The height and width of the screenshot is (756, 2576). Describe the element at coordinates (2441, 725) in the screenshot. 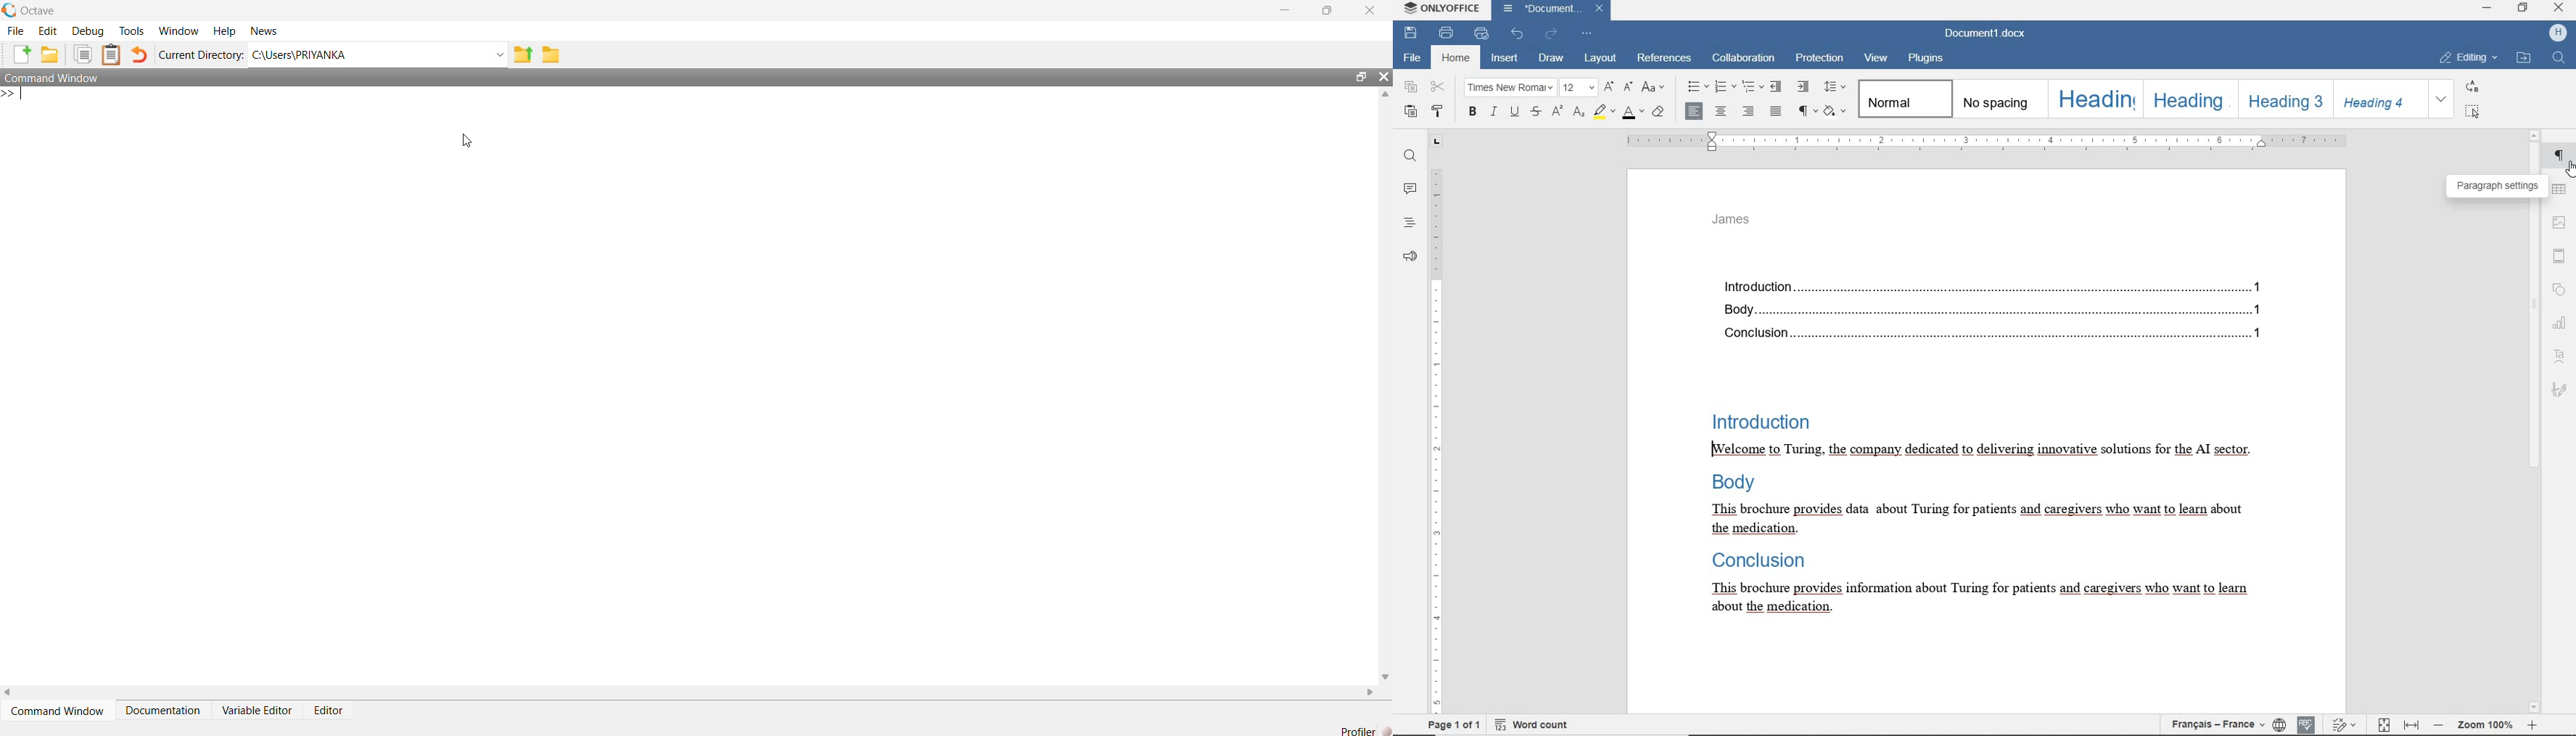

I see `zoom out` at that location.